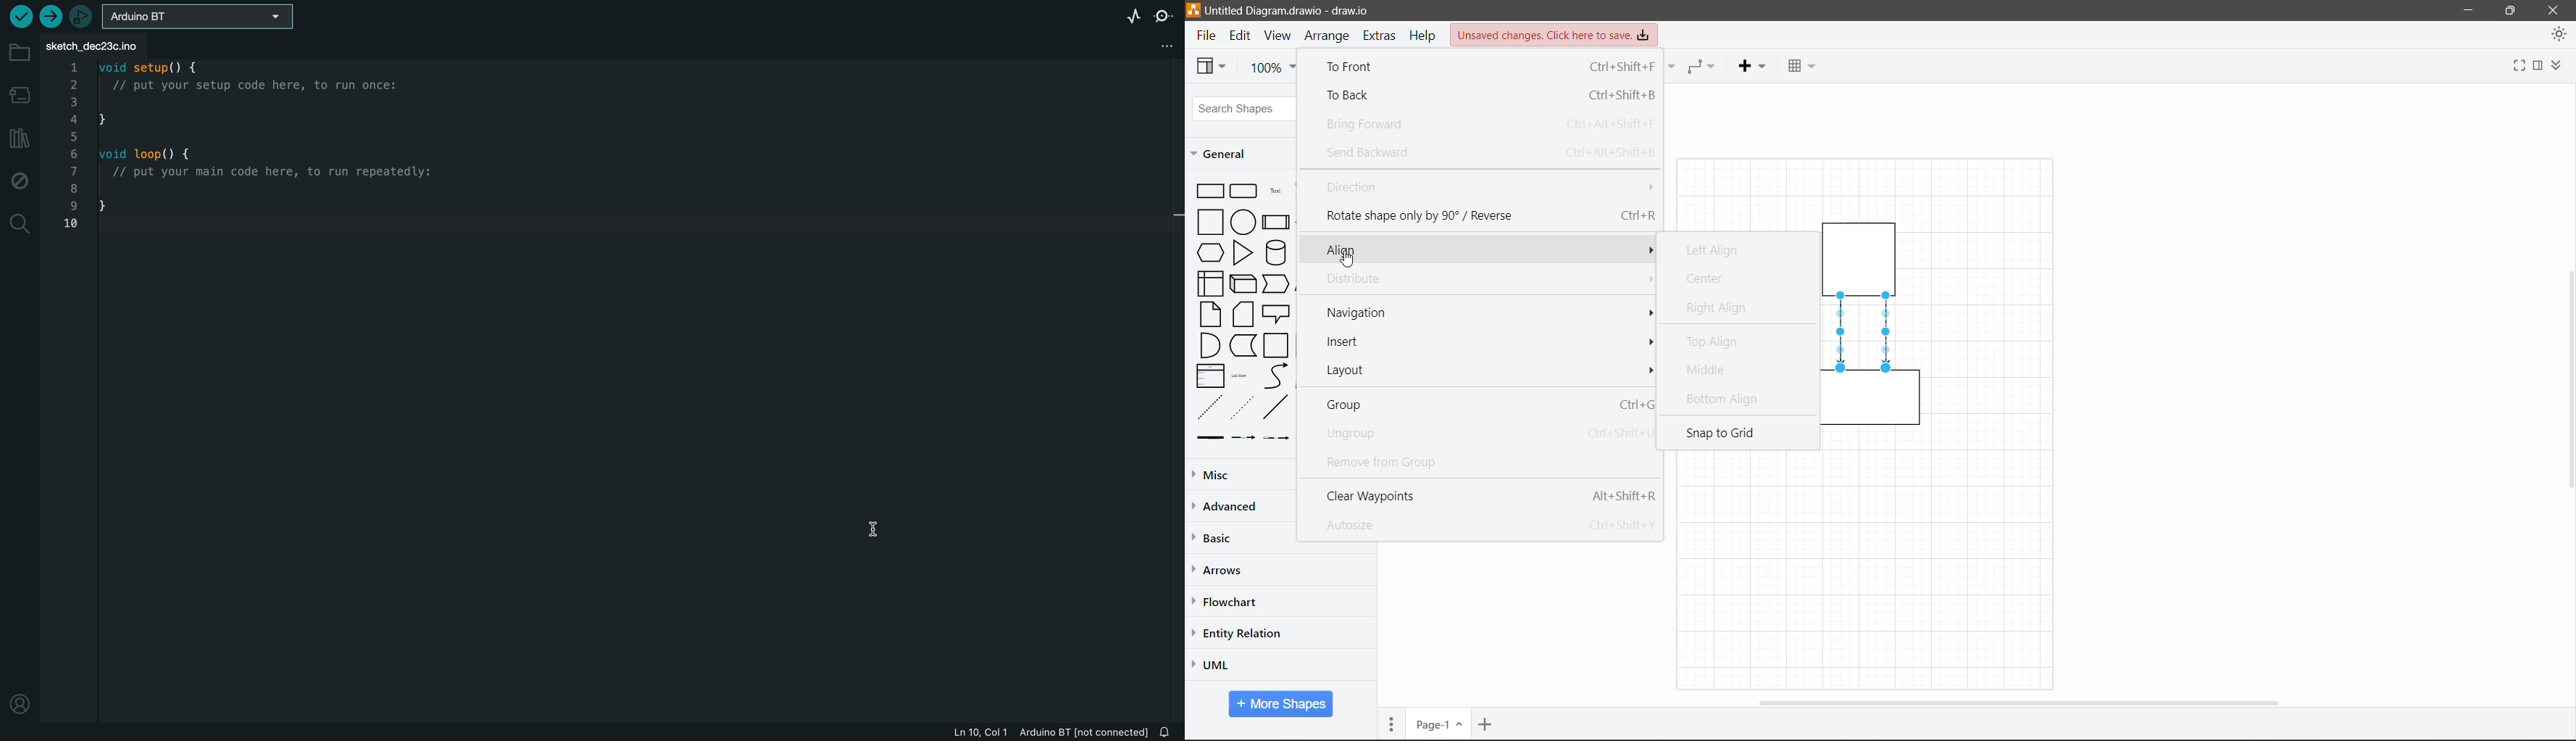  Describe the element at coordinates (1483, 248) in the screenshot. I see `Align` at that location.